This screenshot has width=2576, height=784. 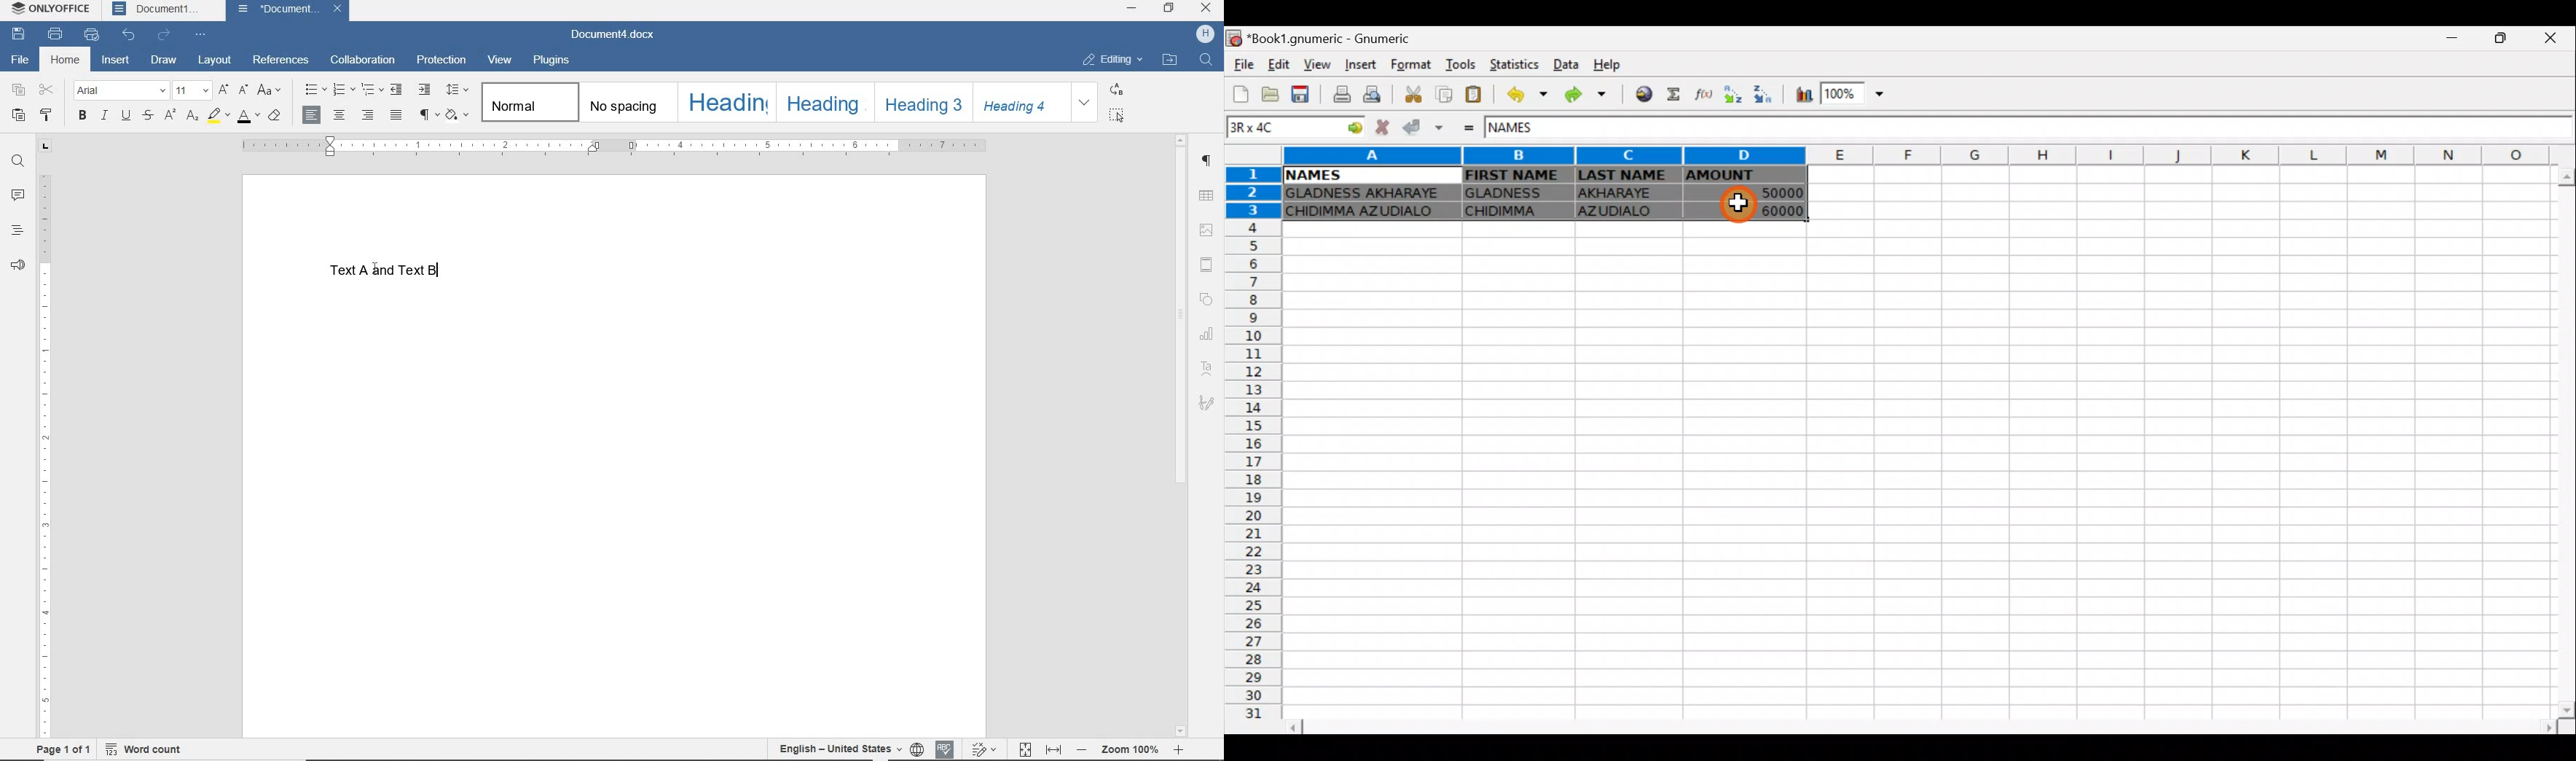 What do you see at coordinates (1375, 93) in the screenshot?
I see `Print preview` at bounding box center [1375, 93].